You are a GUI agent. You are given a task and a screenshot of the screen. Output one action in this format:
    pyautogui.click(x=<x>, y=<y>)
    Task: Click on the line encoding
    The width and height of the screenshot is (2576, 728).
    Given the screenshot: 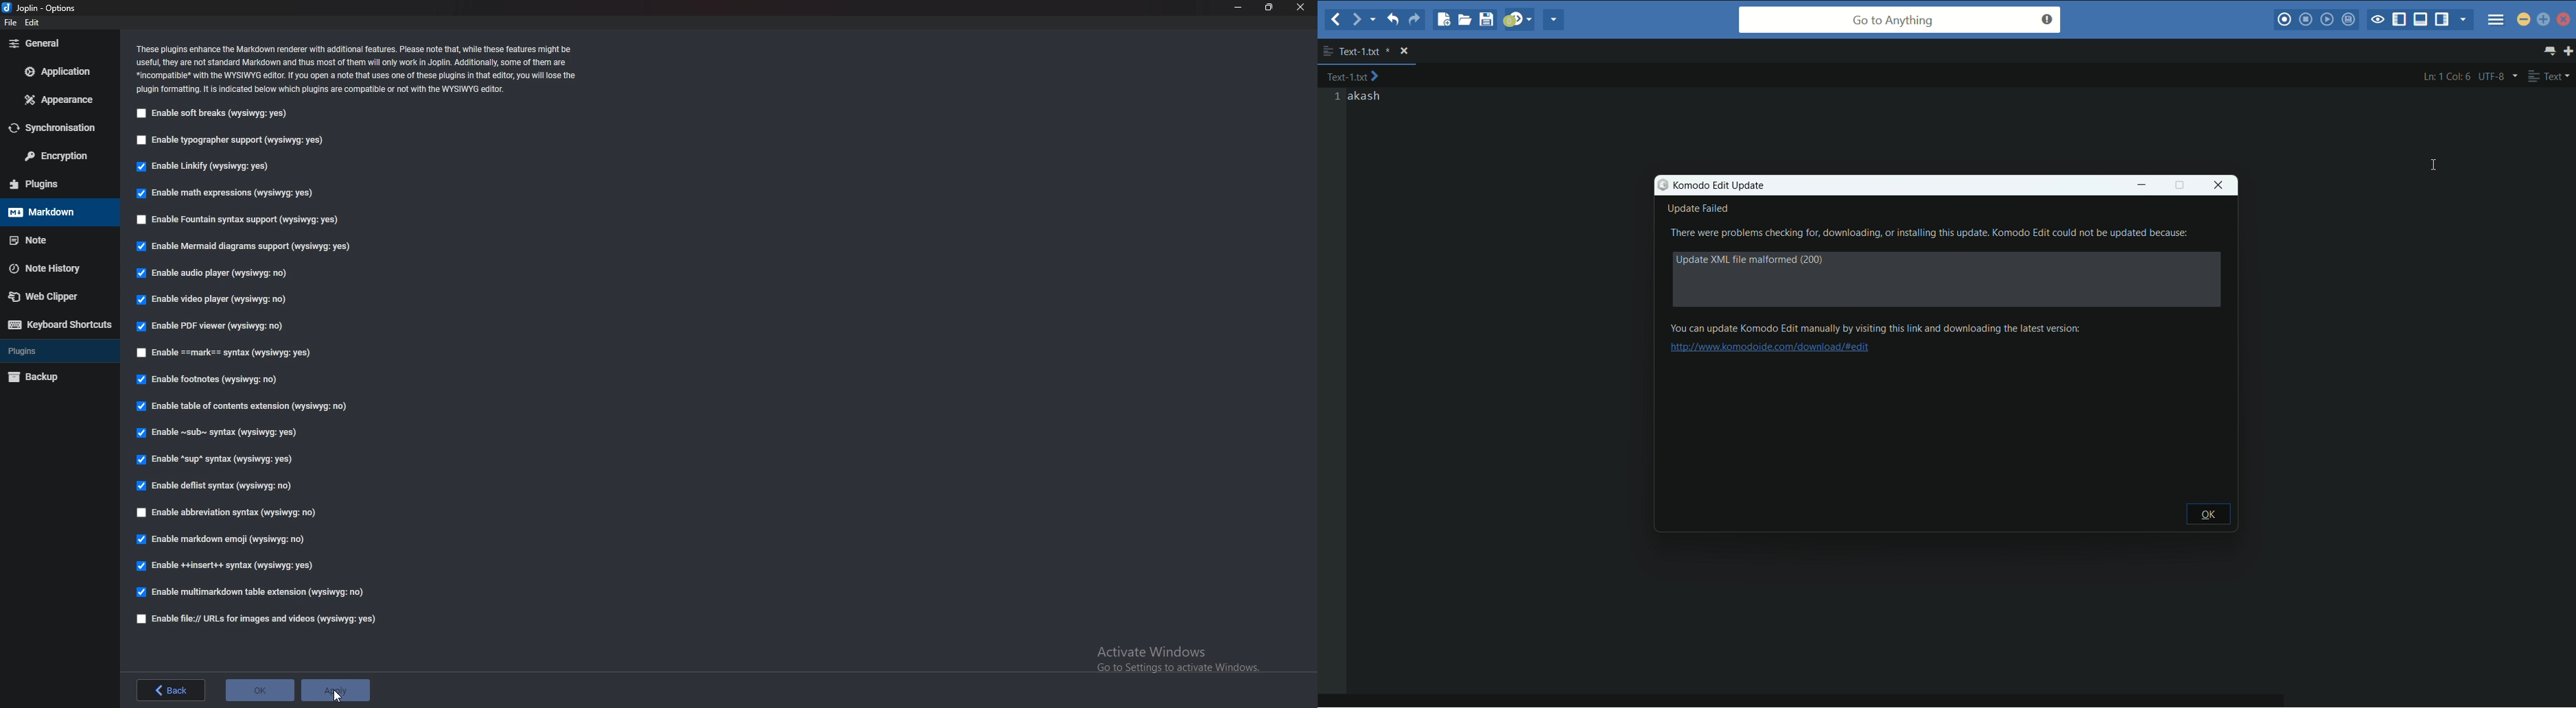 What is the action you would take?
    pyautogui.click(x=2494, y=75)
    